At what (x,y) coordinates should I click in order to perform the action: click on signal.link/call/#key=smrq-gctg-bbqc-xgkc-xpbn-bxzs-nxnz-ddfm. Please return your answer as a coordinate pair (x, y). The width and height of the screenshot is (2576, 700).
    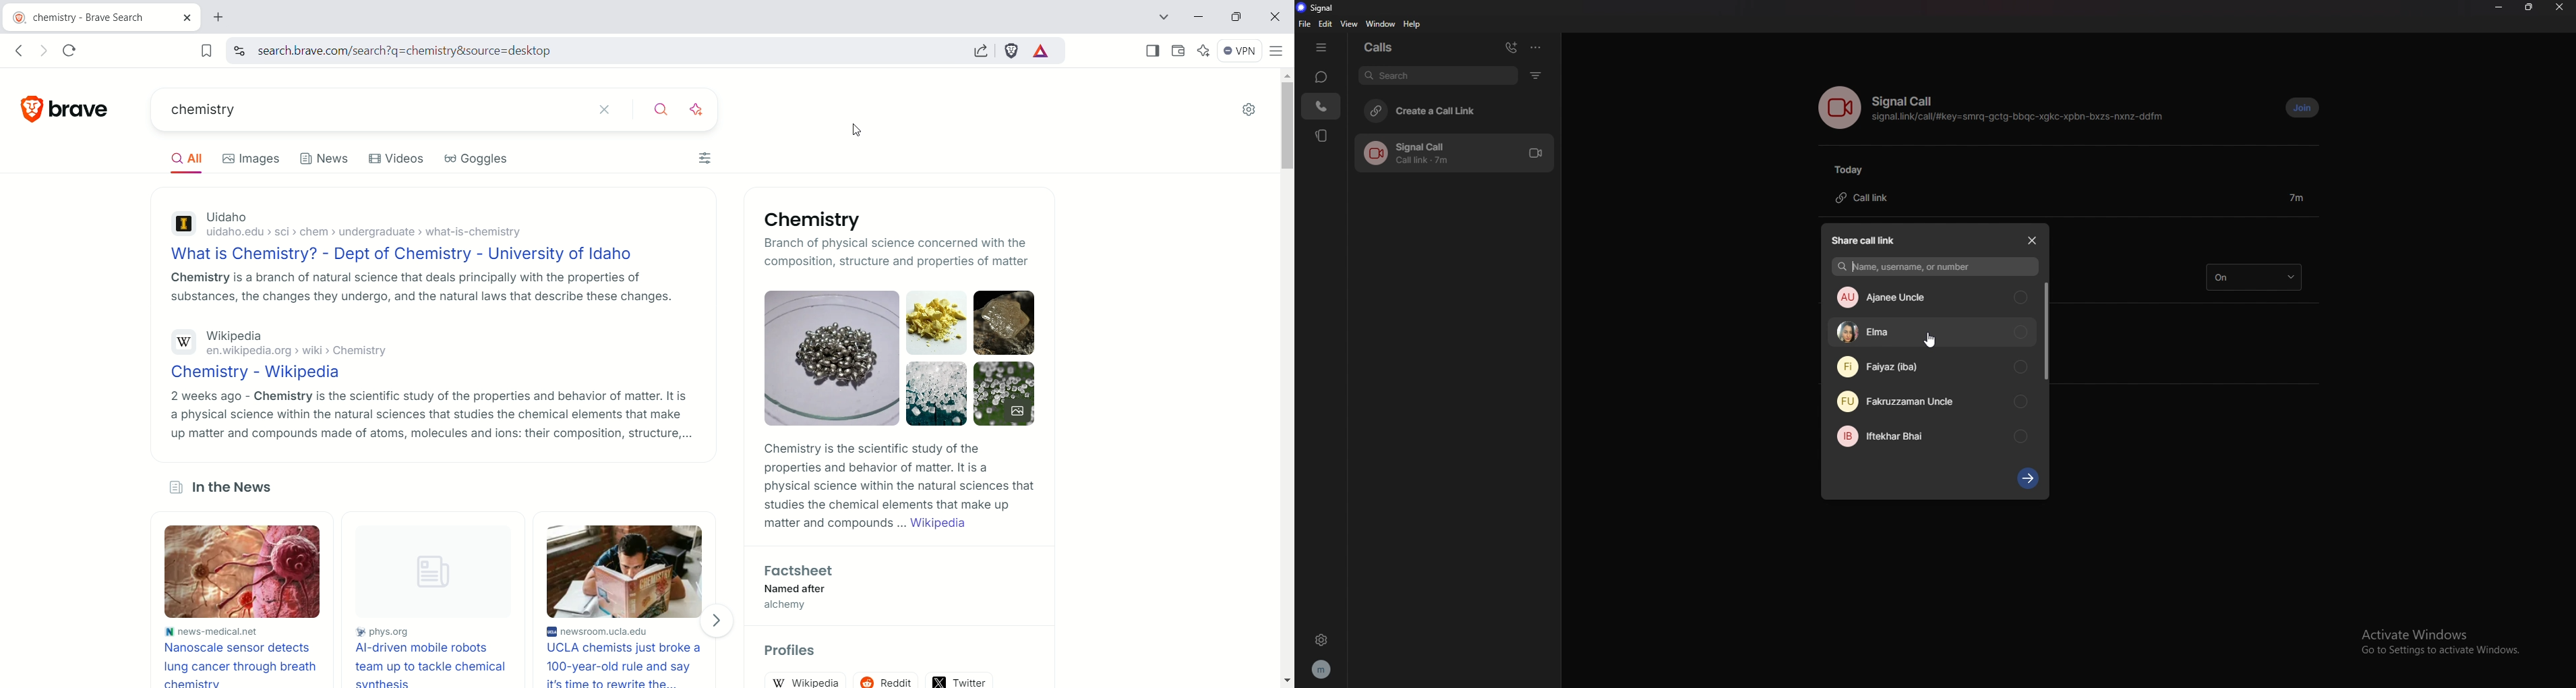
    Looking at the image, I should click on (2021, 119).